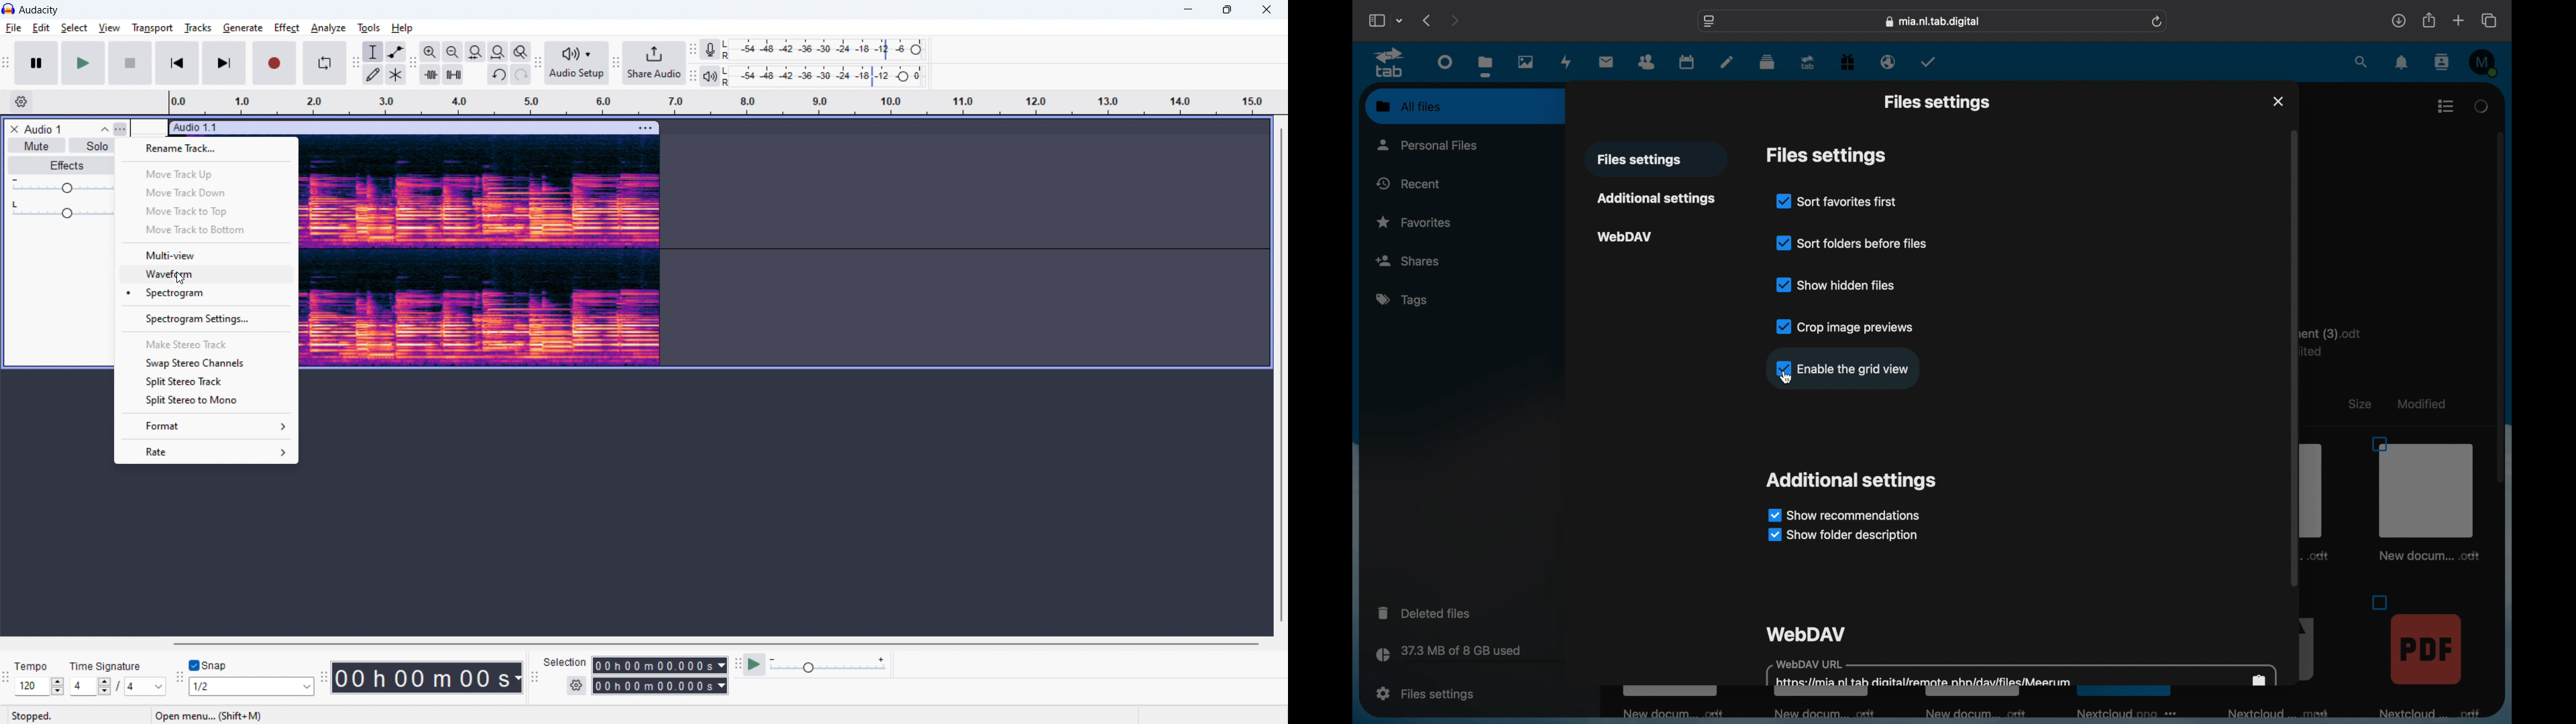 The image size is (2576, 728). I want to click on zoom in, so click(430, 51).